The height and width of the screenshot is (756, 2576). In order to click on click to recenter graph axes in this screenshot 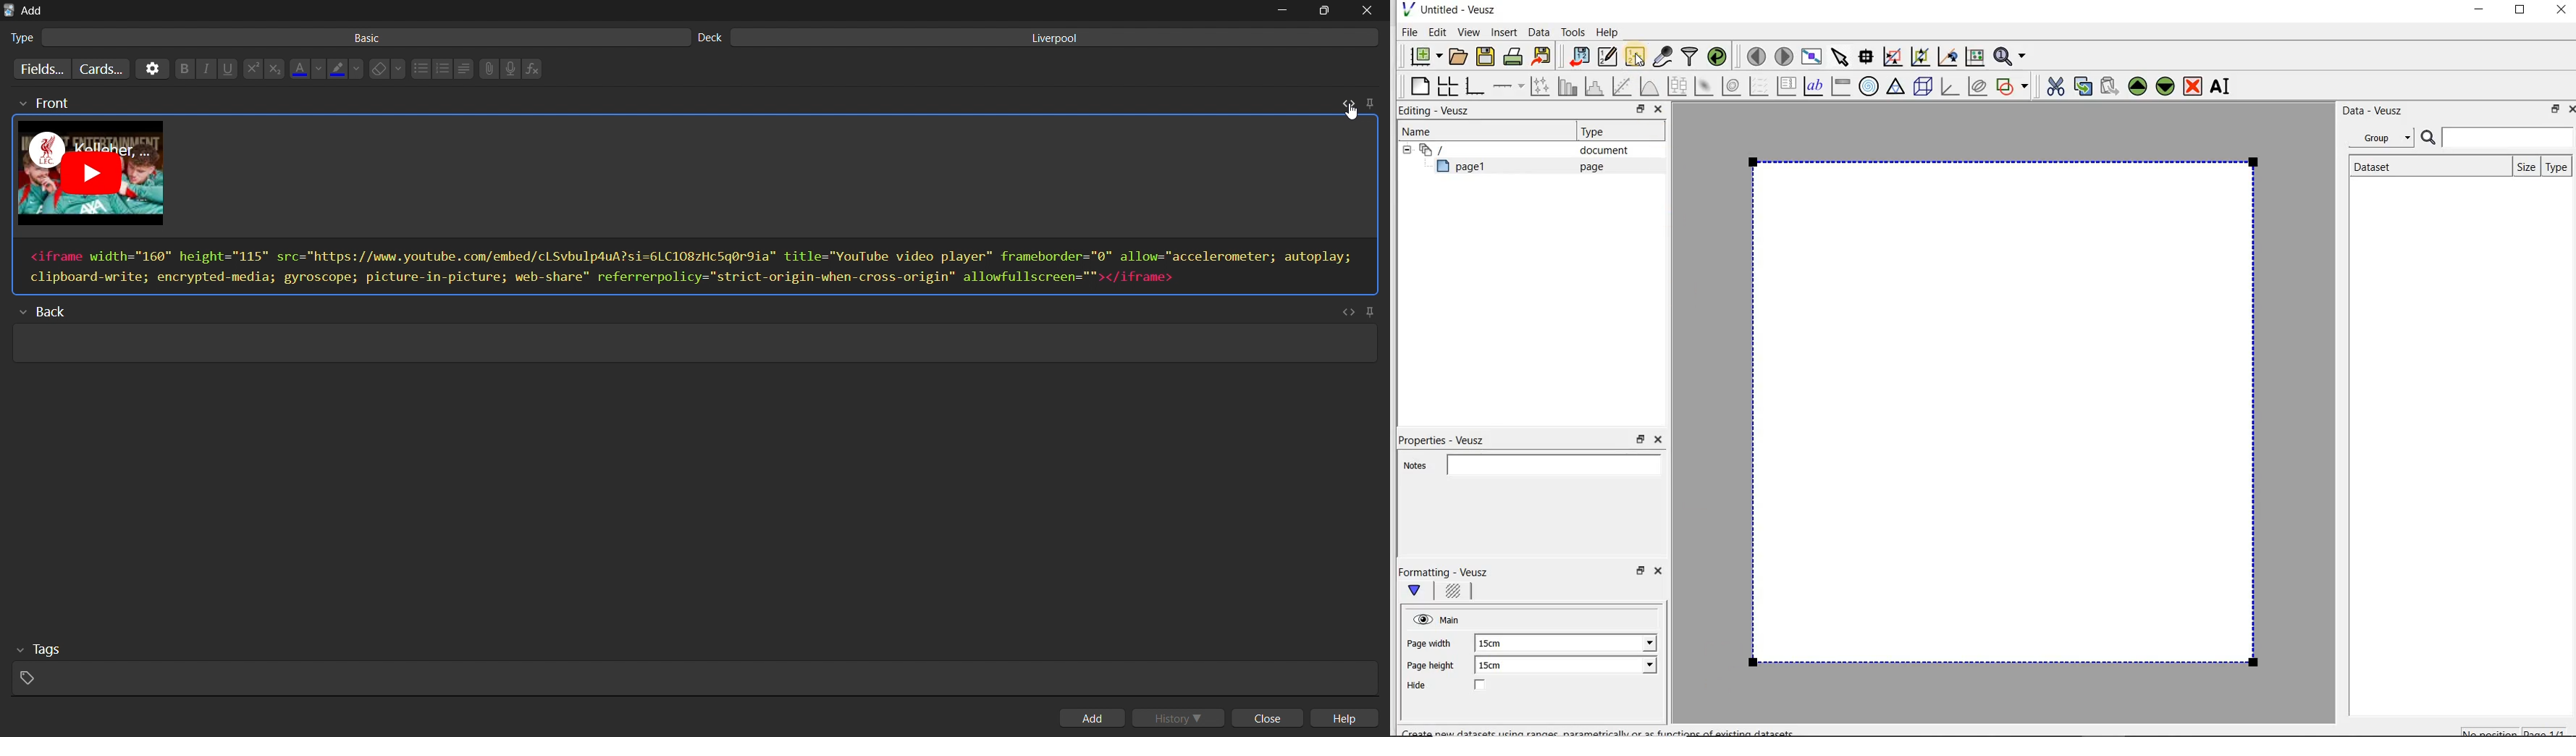, I will do `click(1949, 57)`.